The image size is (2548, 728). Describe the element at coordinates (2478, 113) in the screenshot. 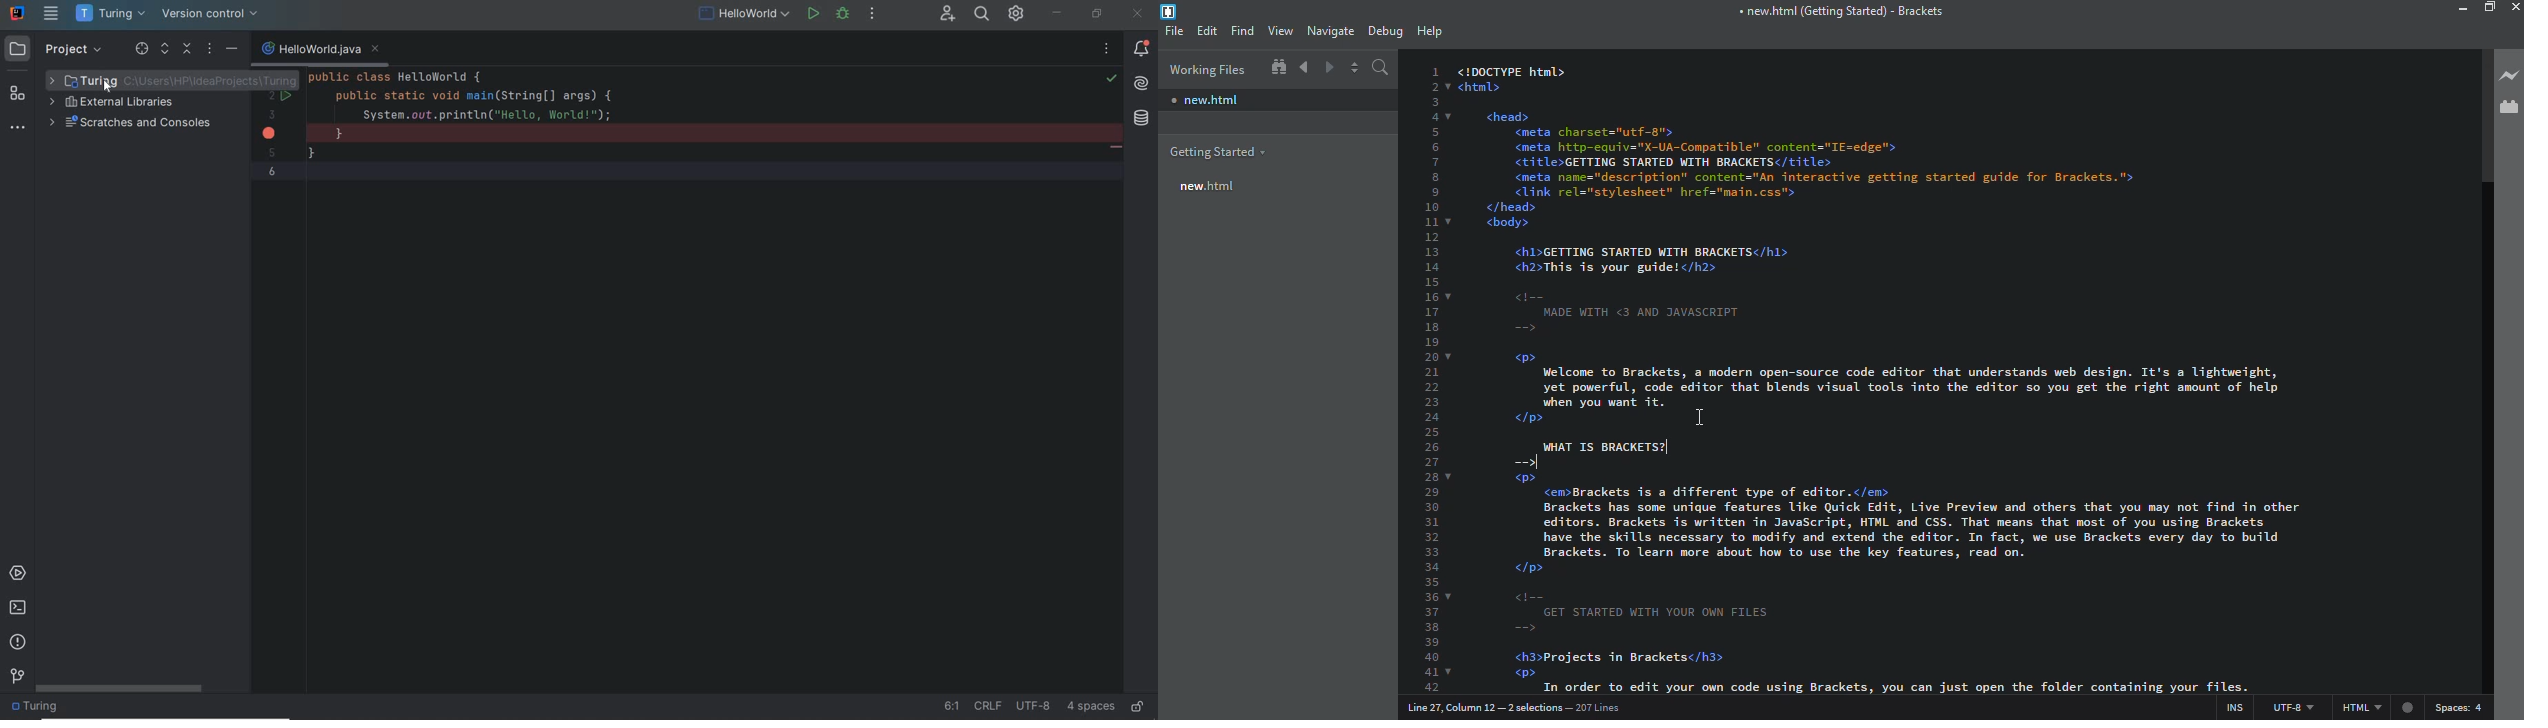

I see `scroll bar` at that location.